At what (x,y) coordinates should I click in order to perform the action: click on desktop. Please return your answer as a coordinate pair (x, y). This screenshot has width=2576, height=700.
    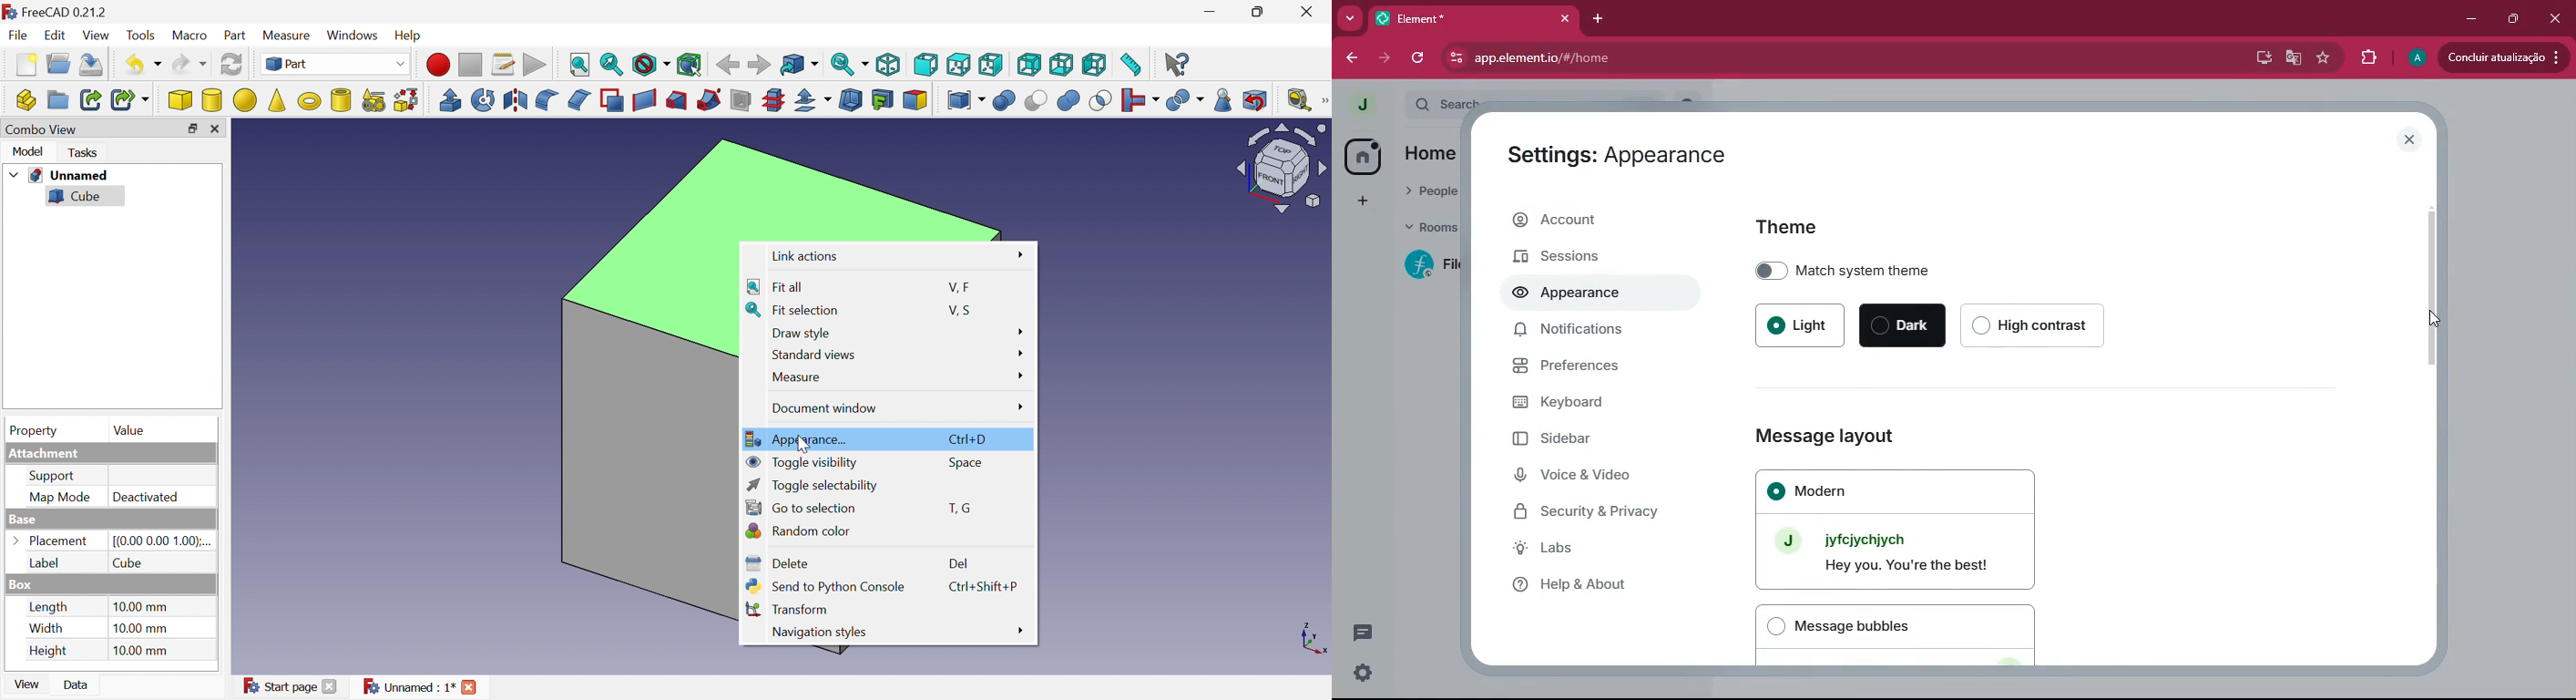
    Looking at the image, I should click on (2261, 58).